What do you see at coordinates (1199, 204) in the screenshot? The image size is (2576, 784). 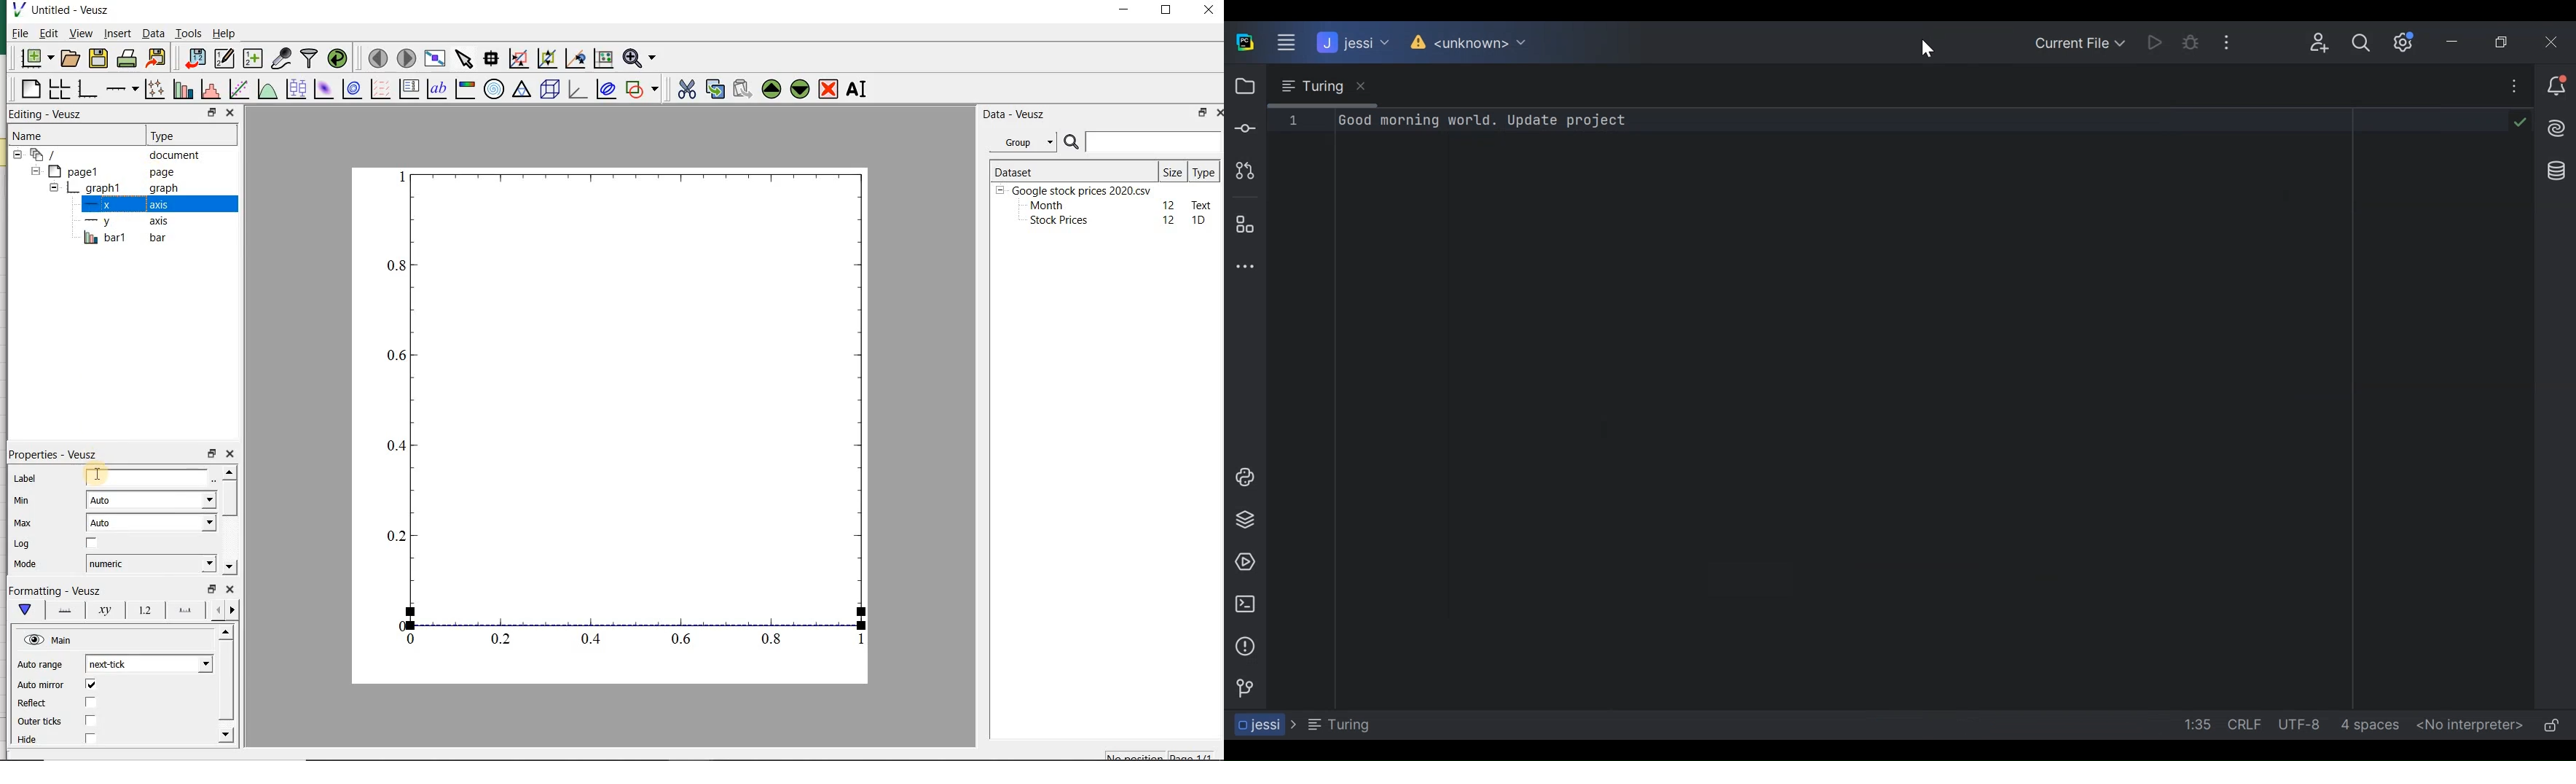 I see `text` at bounding box center [1199, 204].